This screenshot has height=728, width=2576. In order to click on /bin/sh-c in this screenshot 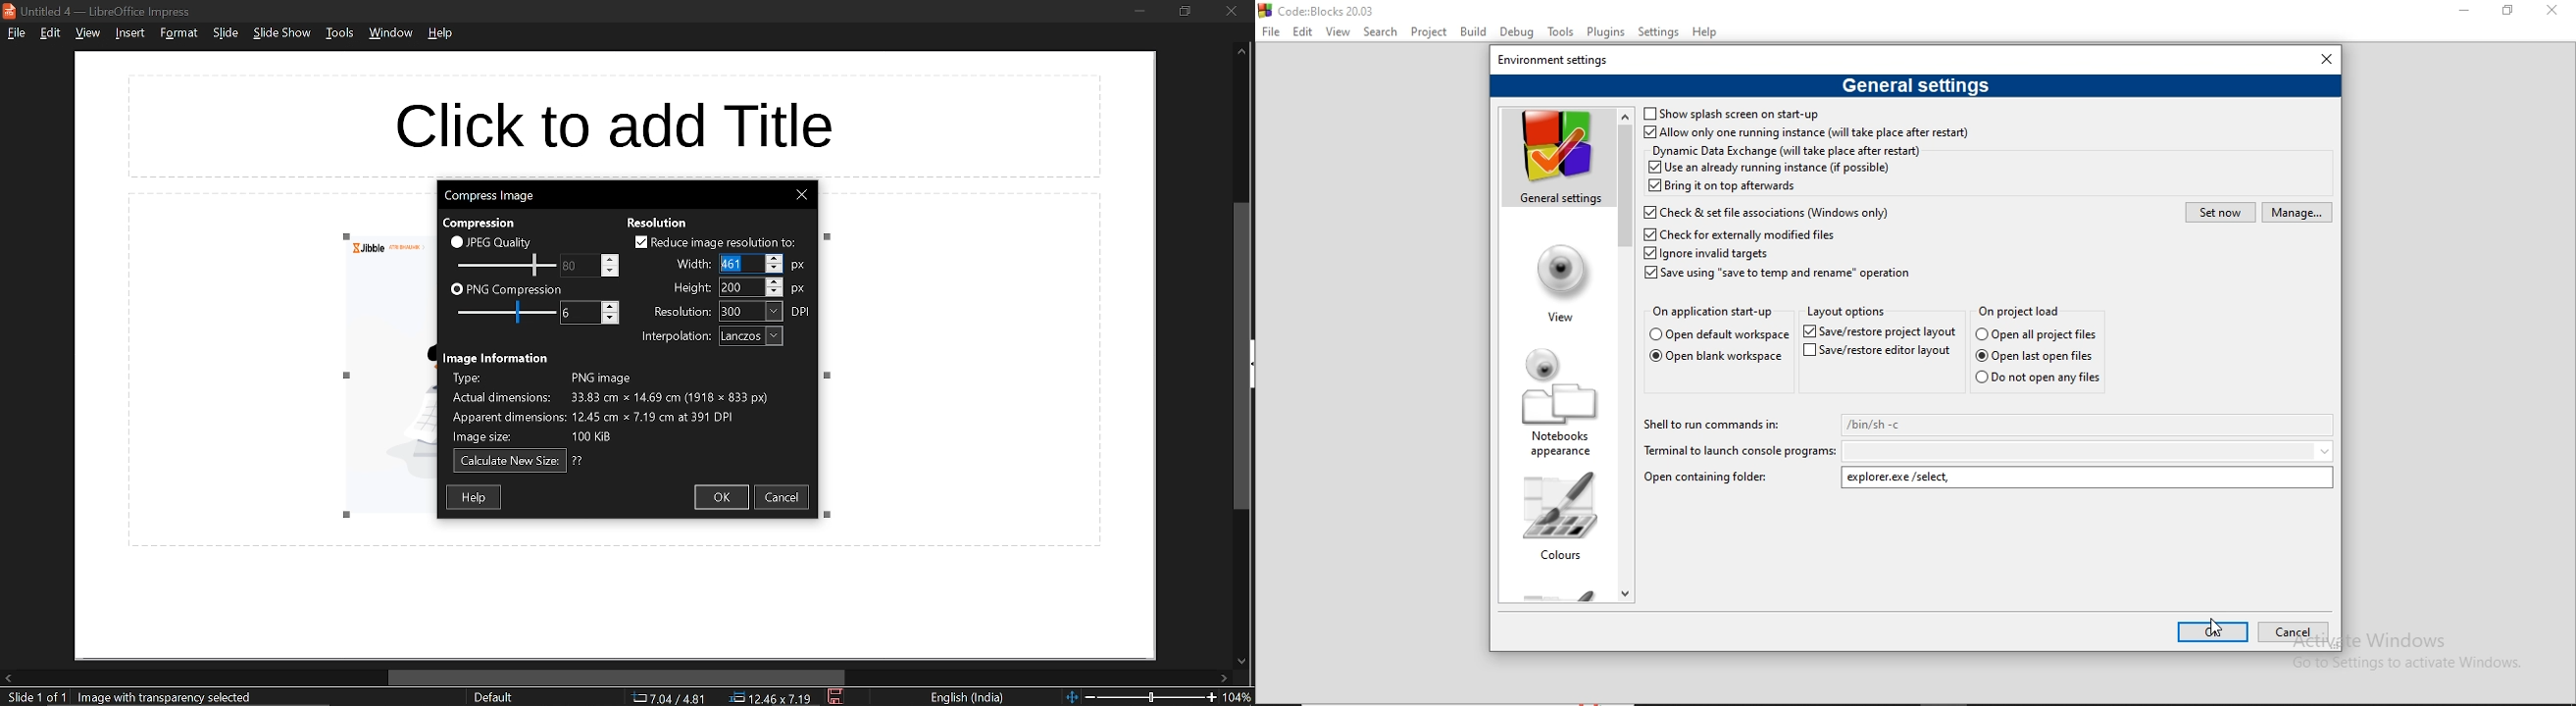, I will do `click(2090, 424)`.